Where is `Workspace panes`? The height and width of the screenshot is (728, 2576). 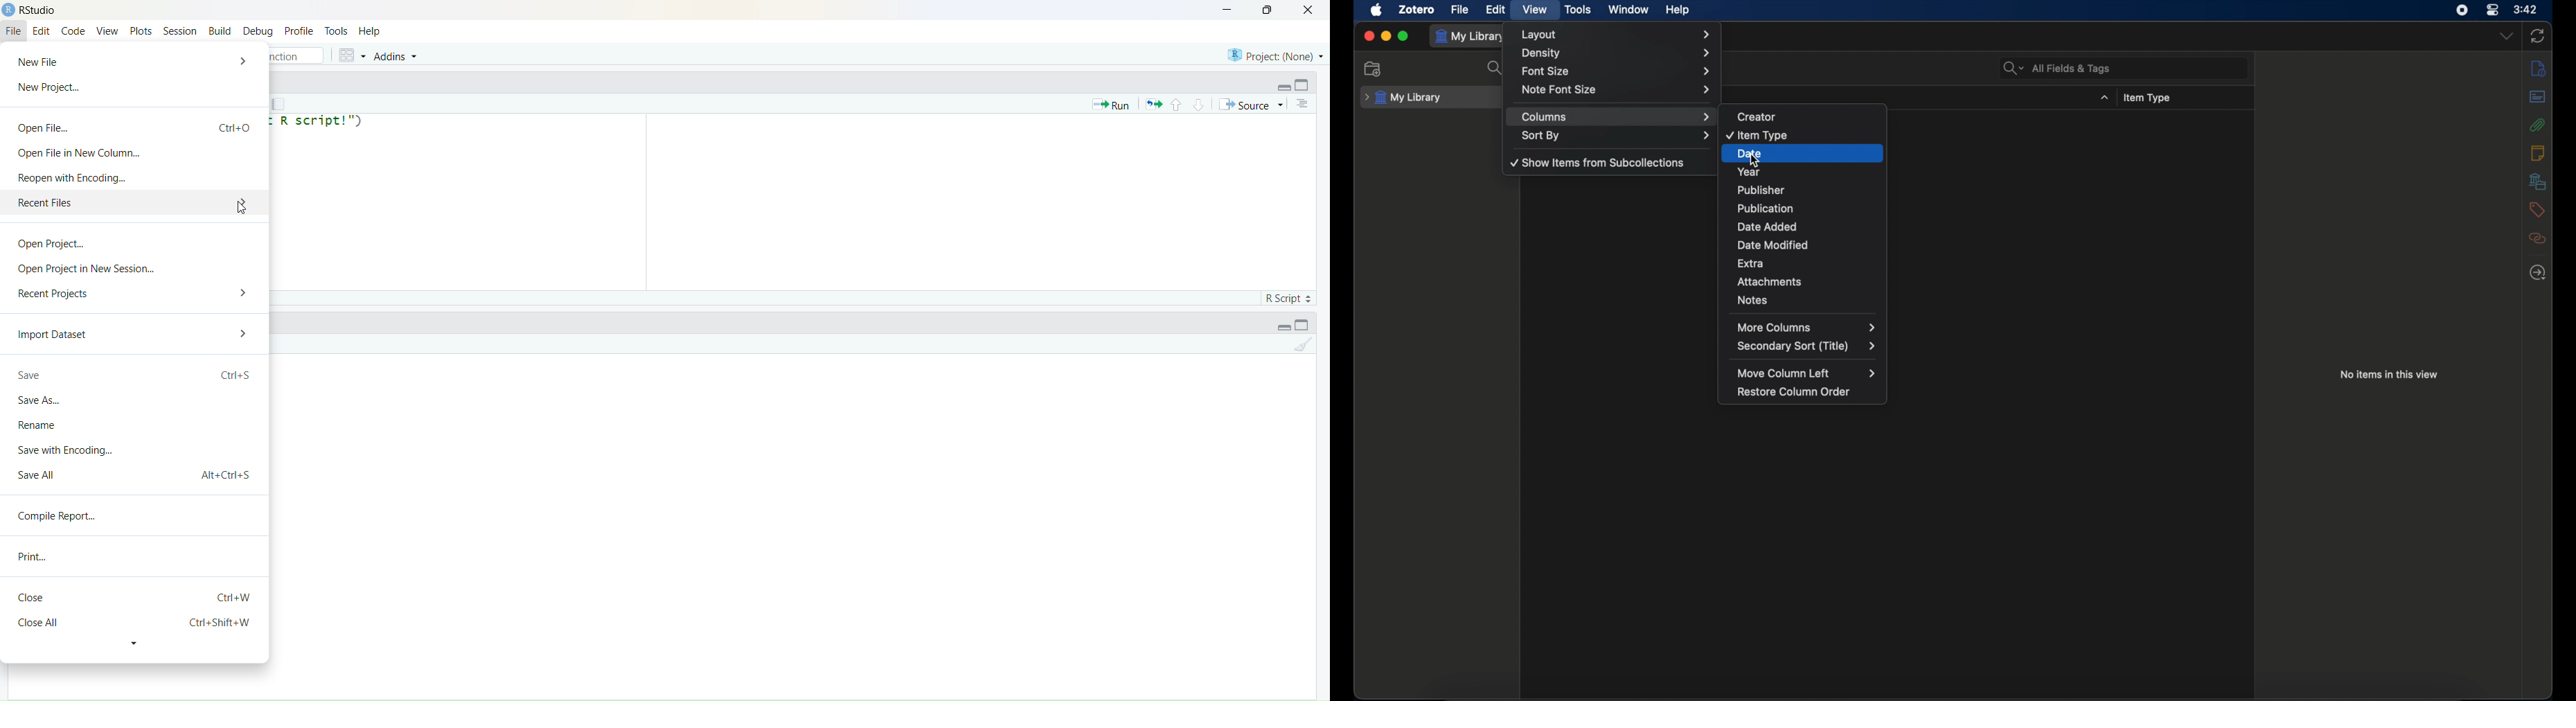 Workspace panes is located at coordinates (350, 55).